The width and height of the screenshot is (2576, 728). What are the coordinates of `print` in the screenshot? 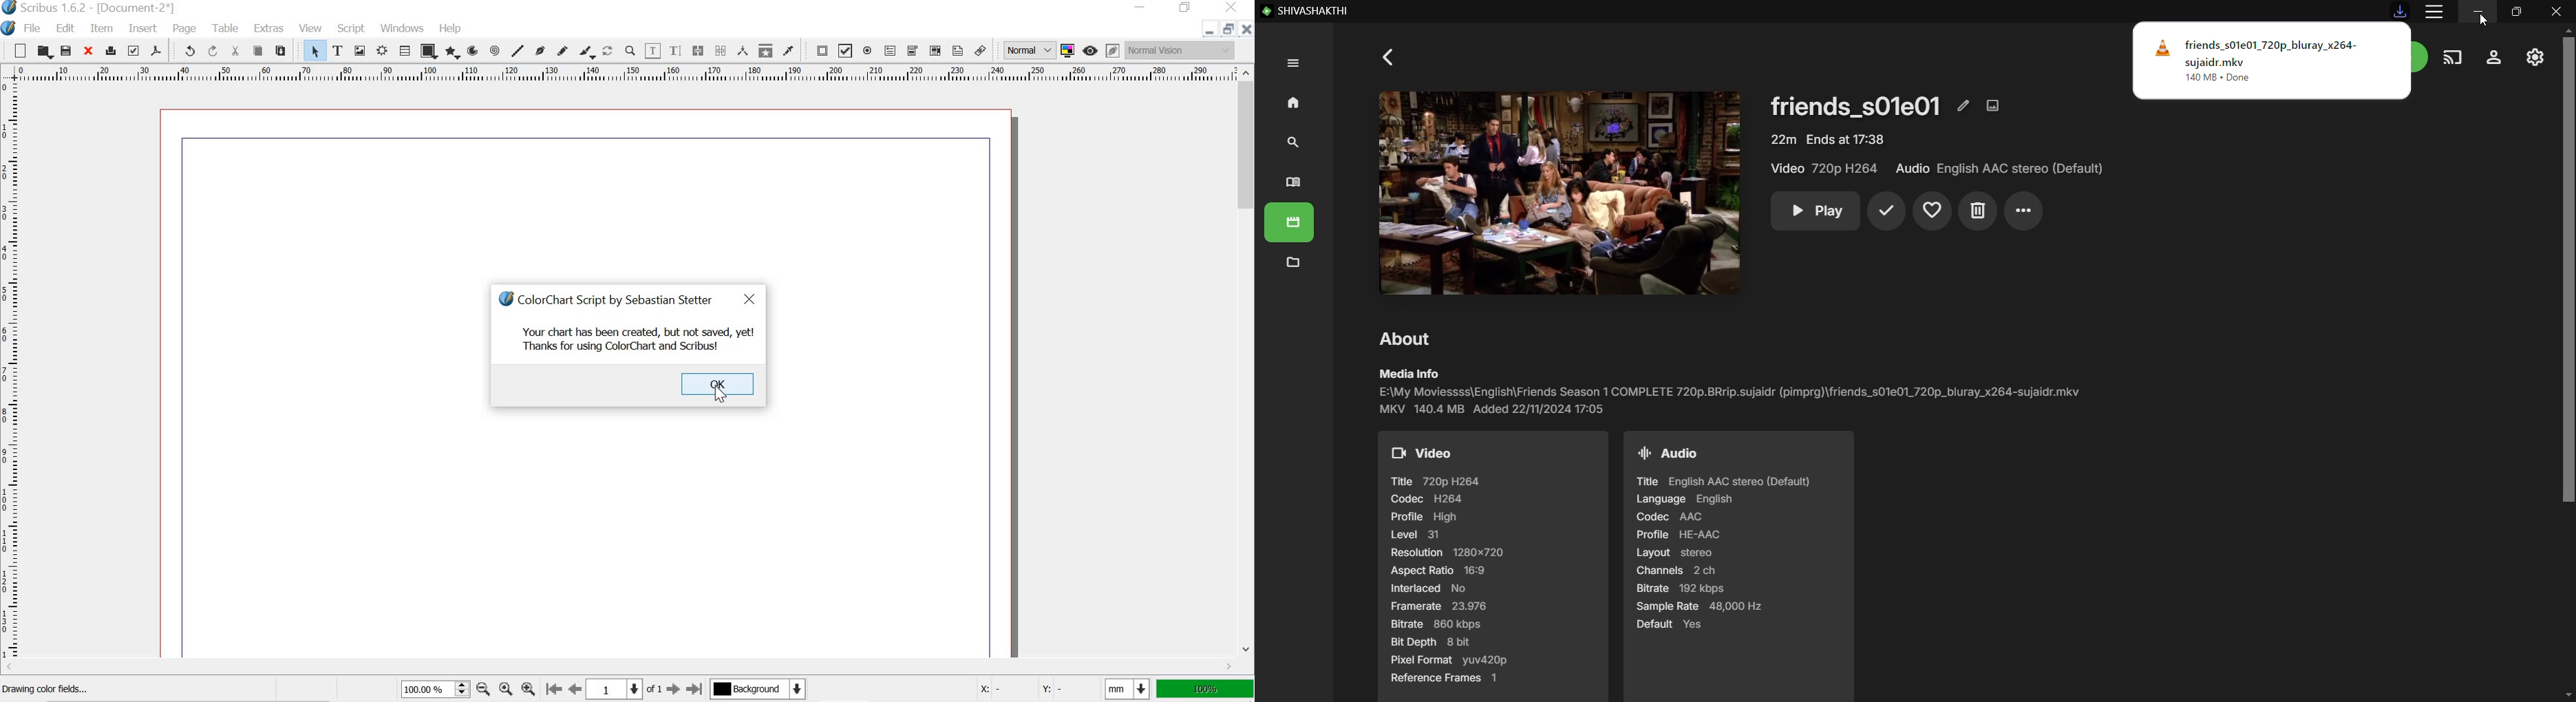 It's located at (110, 51).